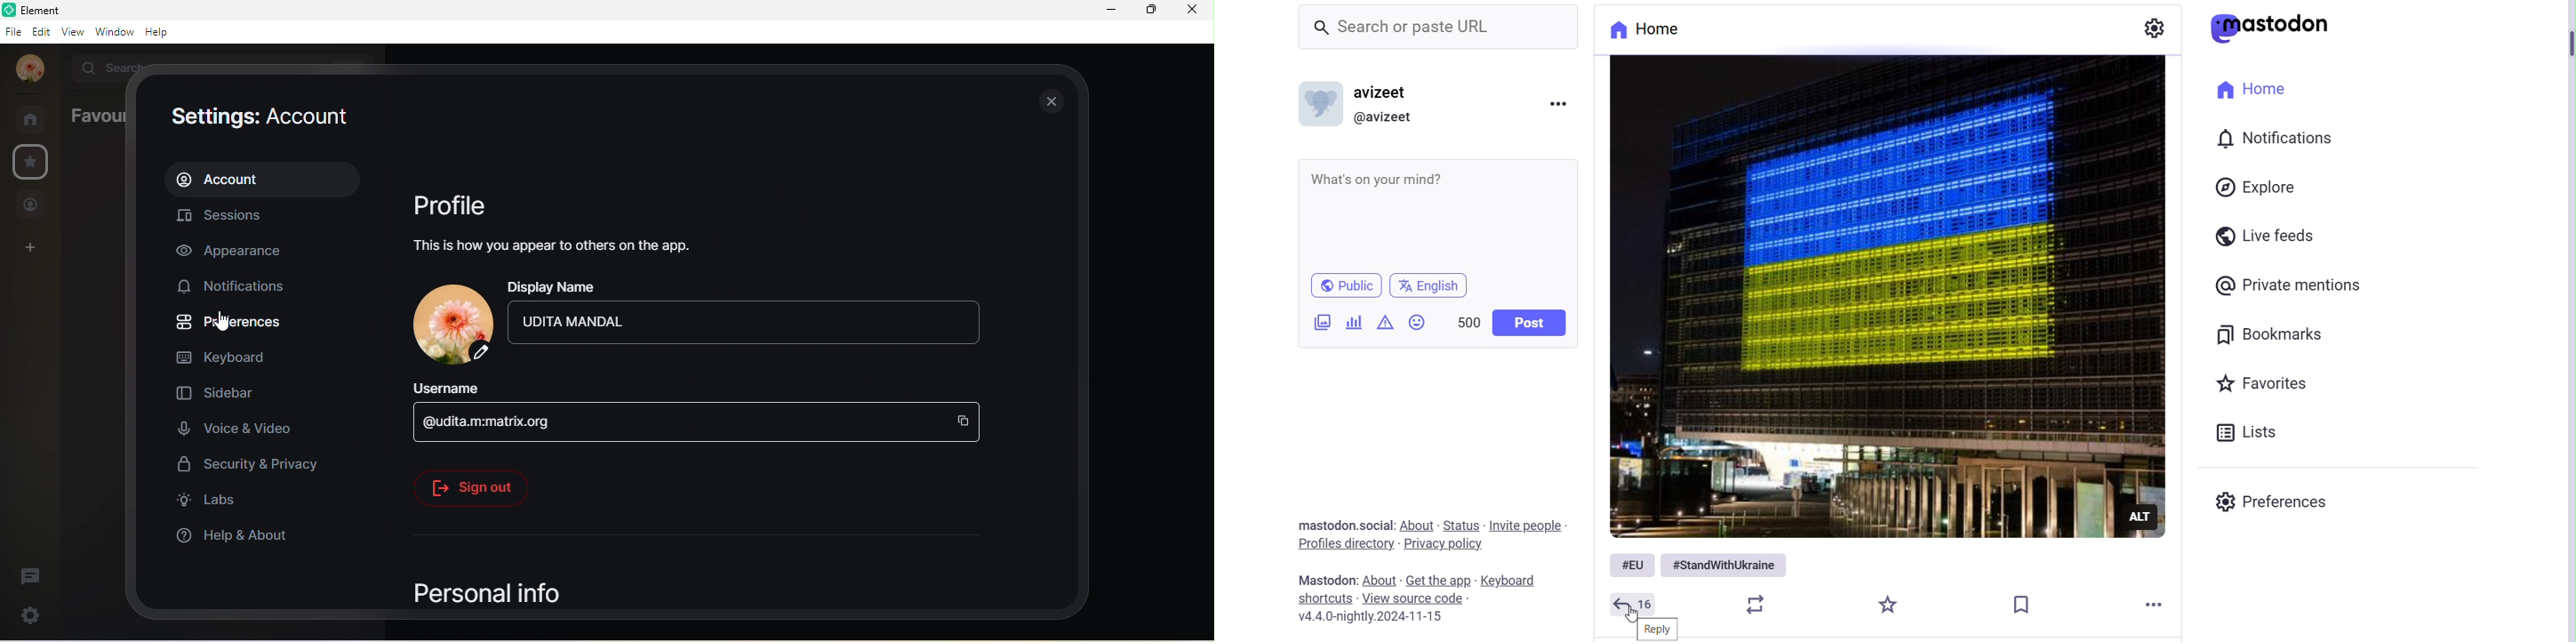 This screenshot has height=644, width=2576. Describe the element at coordinates (222, 394) in the screenshot. I see `sidebar` at that location.